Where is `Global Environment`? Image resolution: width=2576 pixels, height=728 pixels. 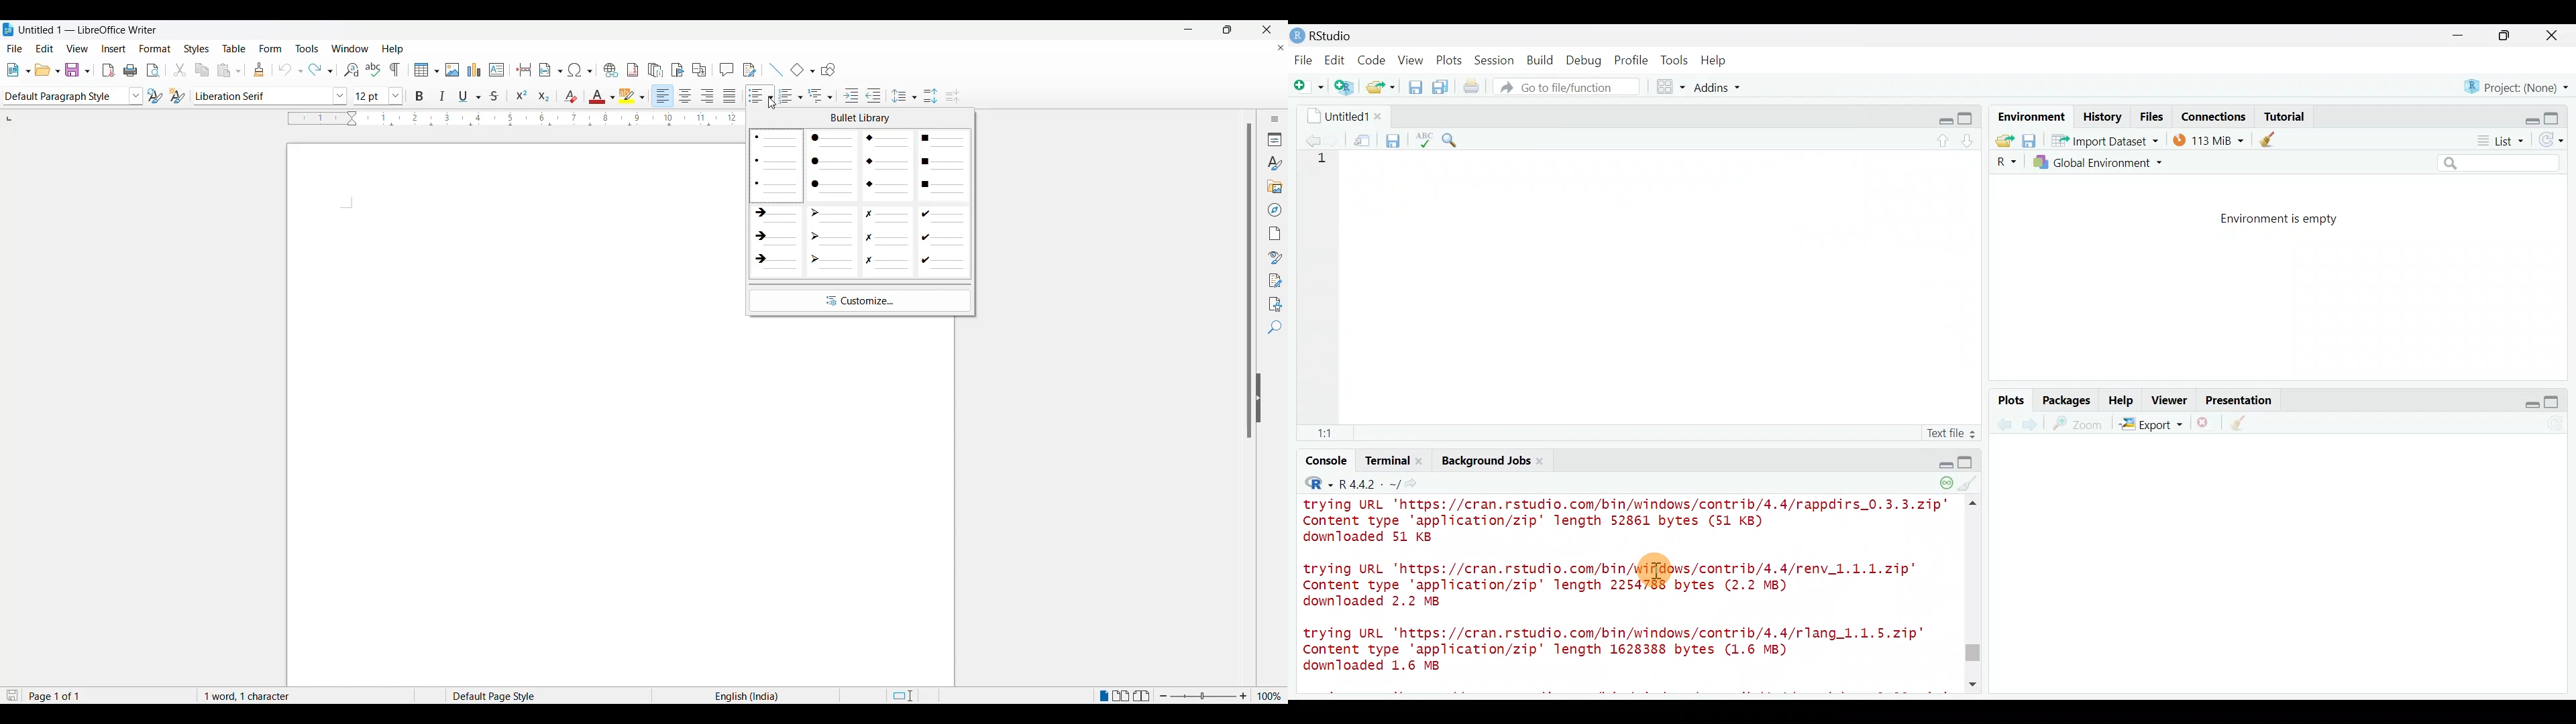
Global Environment is located at coordinates (2108, 162).